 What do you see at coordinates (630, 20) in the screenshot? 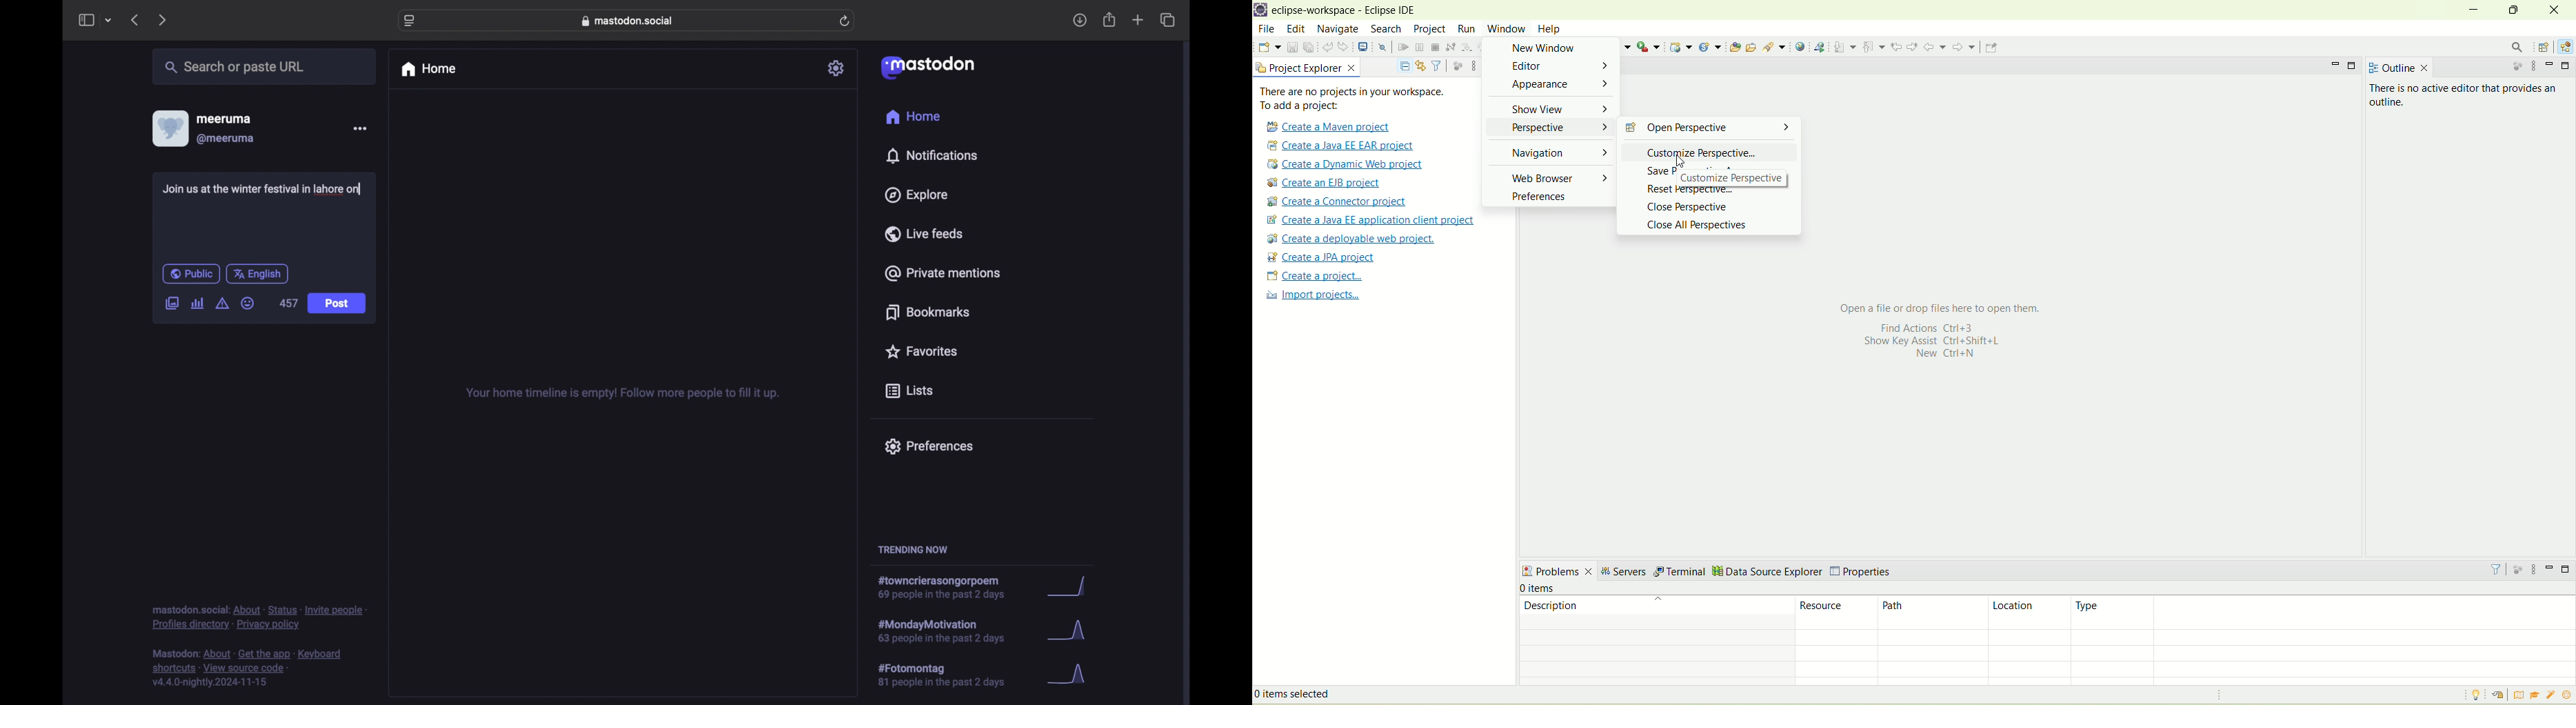
I see `web address` at bounding box center [630, 20].